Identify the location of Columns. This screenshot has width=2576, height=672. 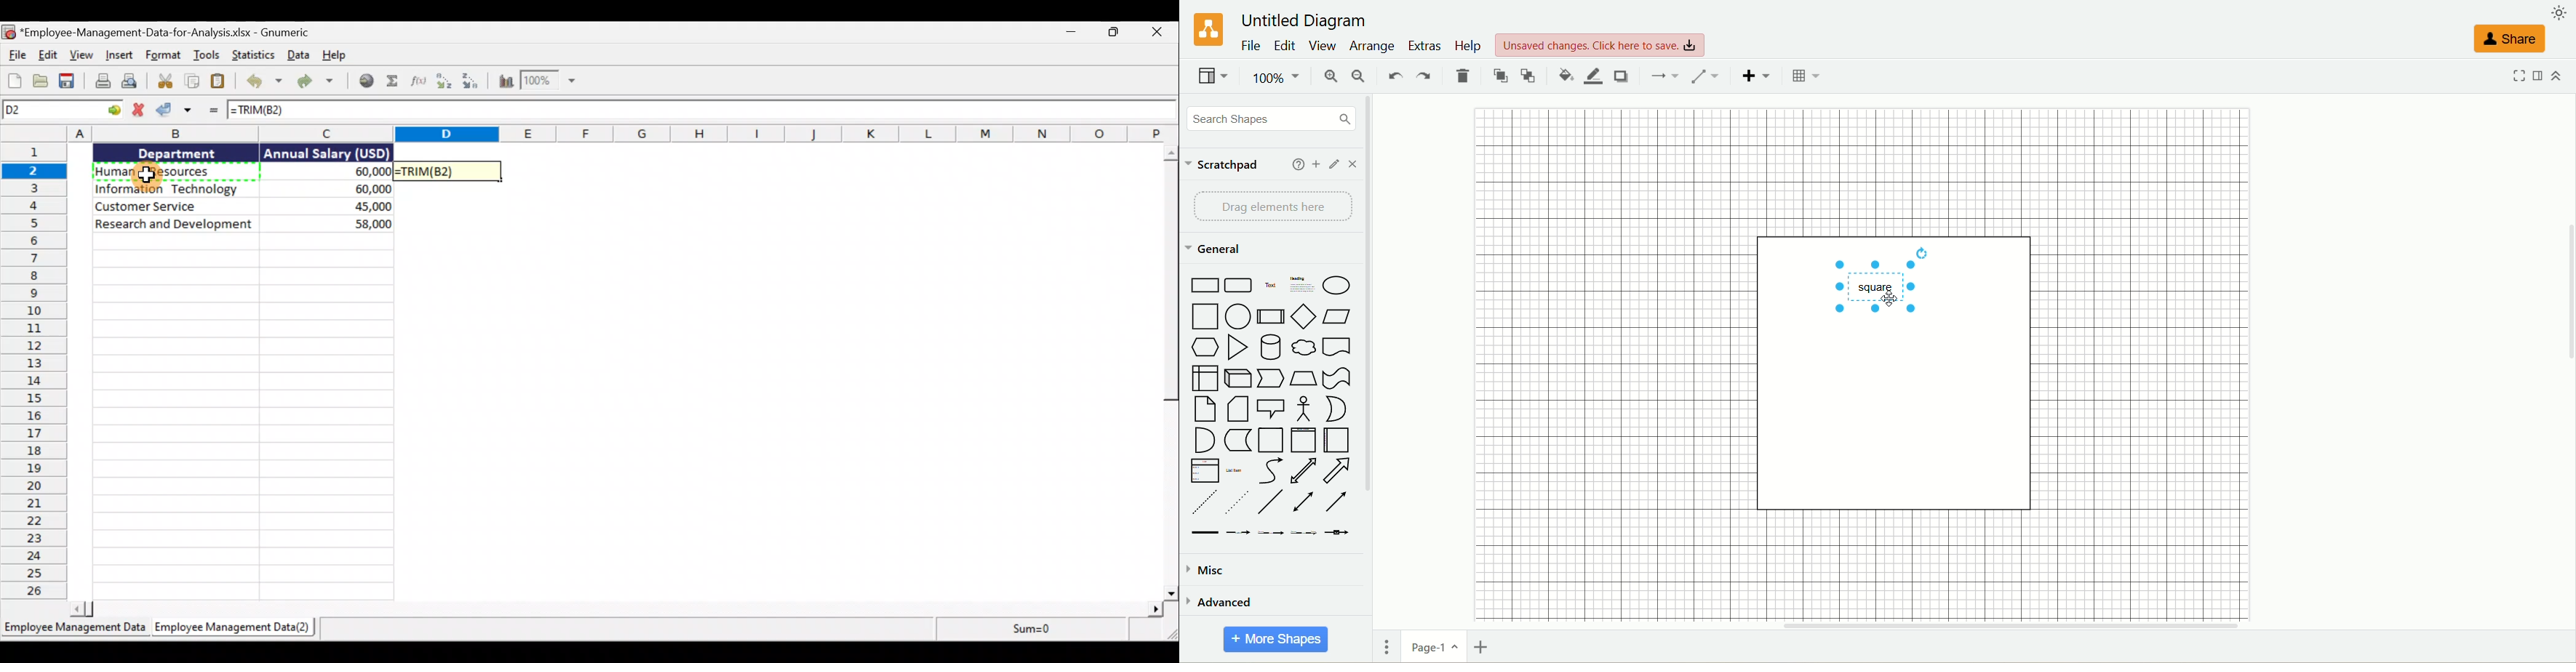
(750, 133).